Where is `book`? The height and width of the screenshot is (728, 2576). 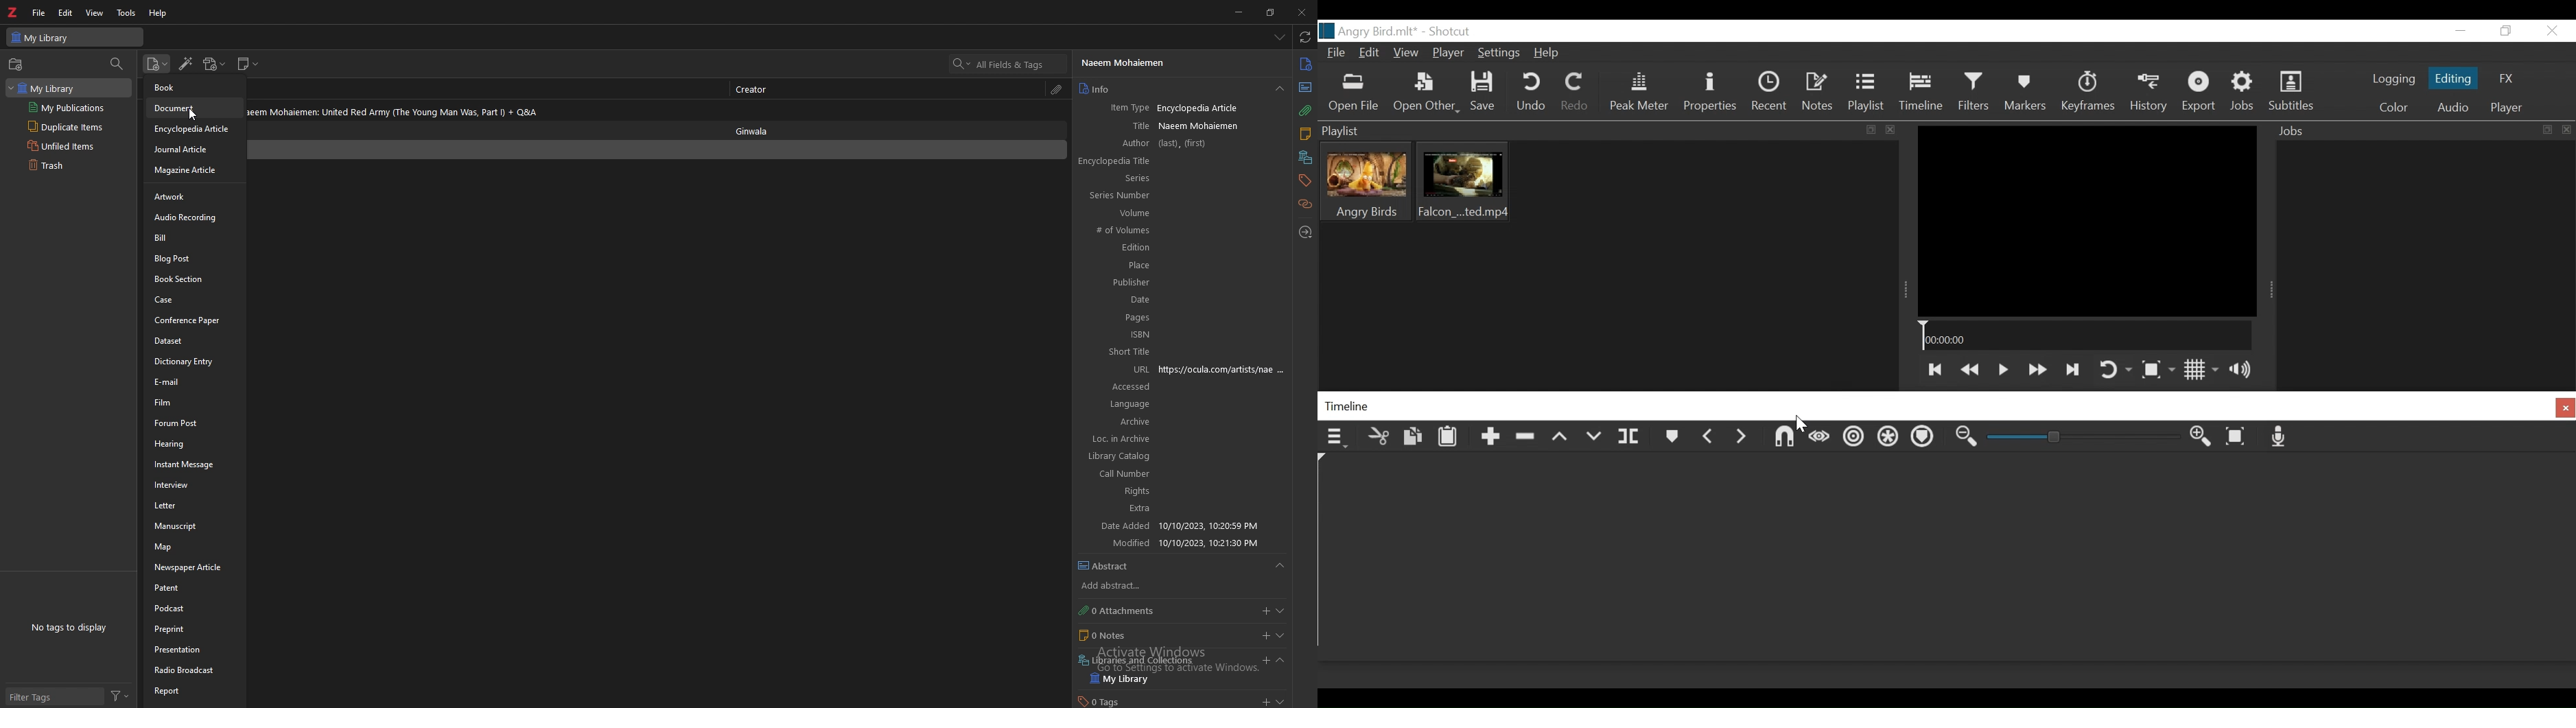 book is located at coordinates (194, 86).